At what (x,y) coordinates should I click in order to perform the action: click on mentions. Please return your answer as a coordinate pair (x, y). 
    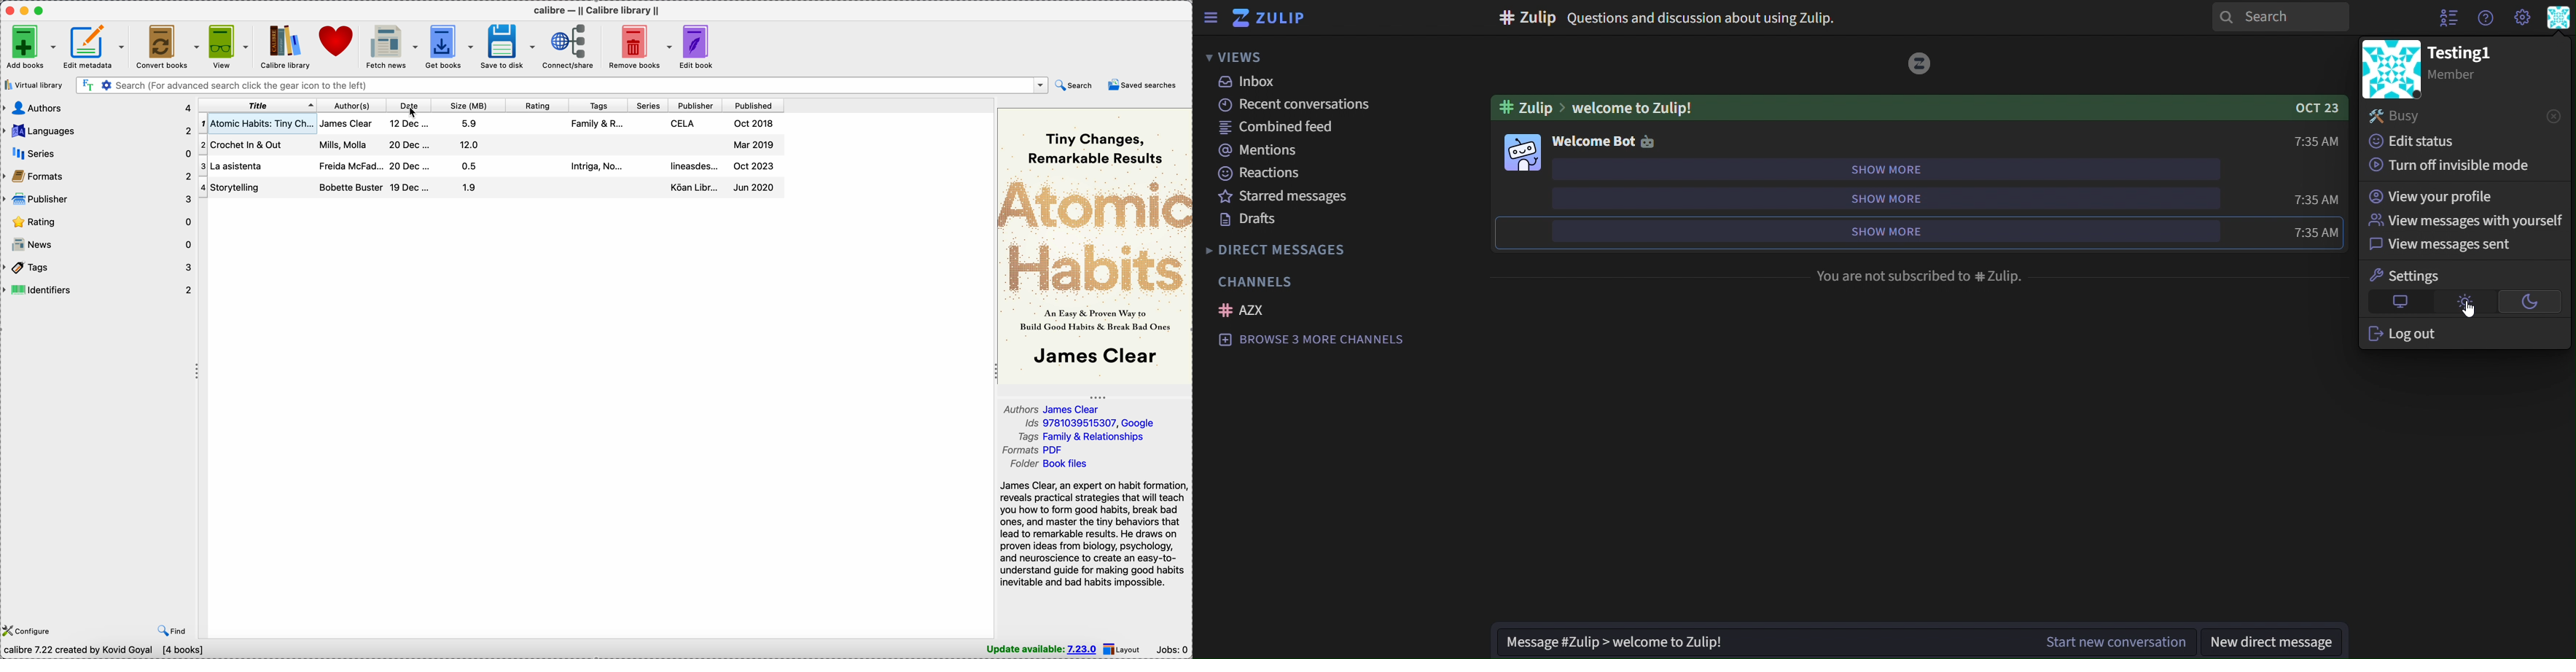
    Looking at the image, I should click on (1263, 152).